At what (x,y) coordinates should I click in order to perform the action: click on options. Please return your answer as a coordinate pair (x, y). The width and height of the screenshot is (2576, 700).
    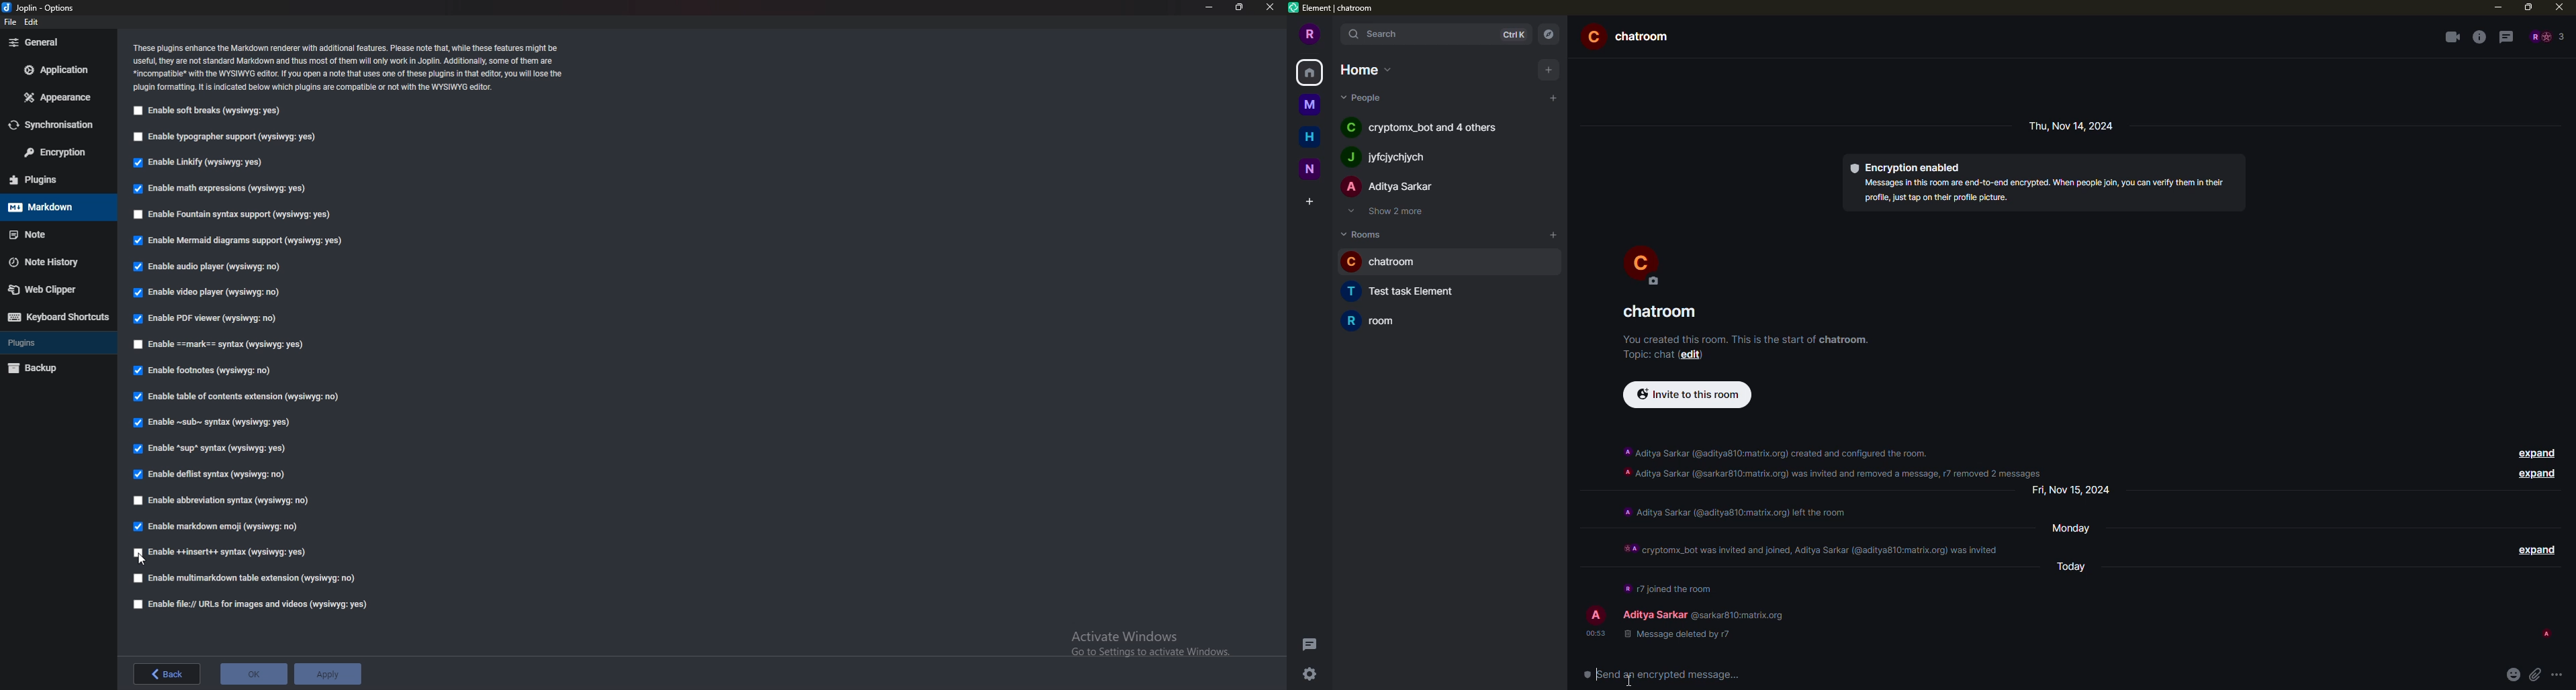
    Looking at the image, I should click on (44, 9).